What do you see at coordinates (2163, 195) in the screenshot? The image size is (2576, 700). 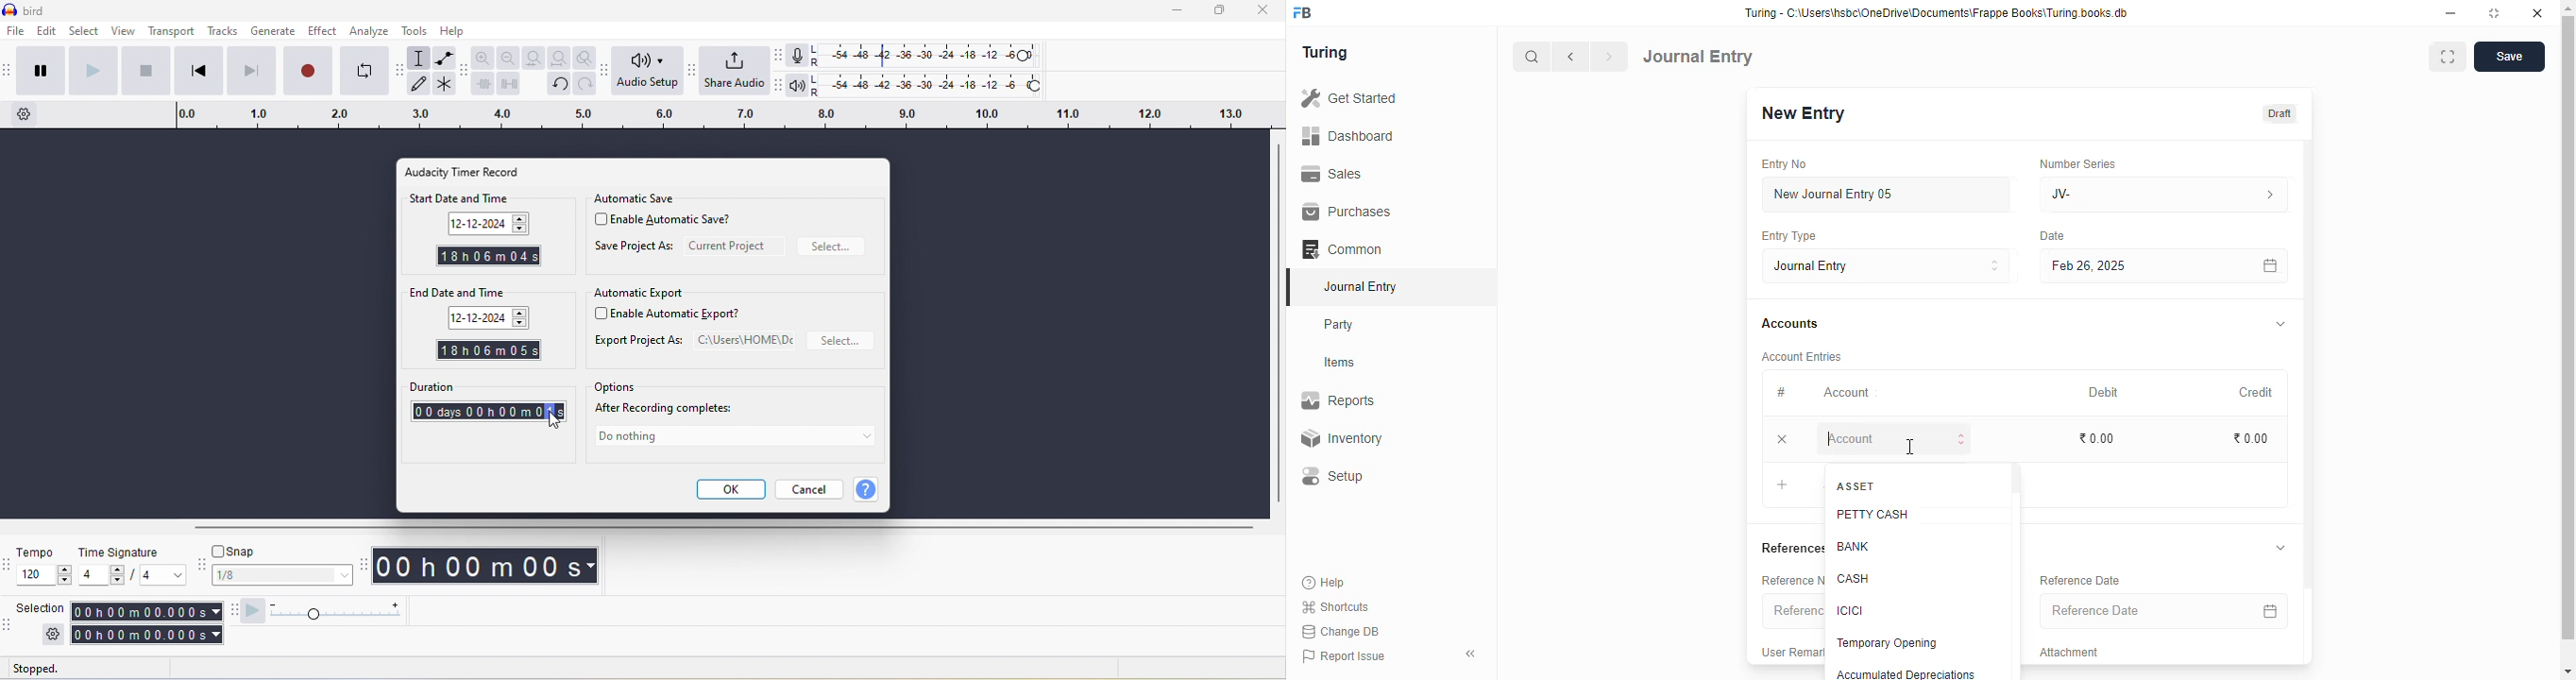 I see `JV-` at bounding box center [2163, 195].